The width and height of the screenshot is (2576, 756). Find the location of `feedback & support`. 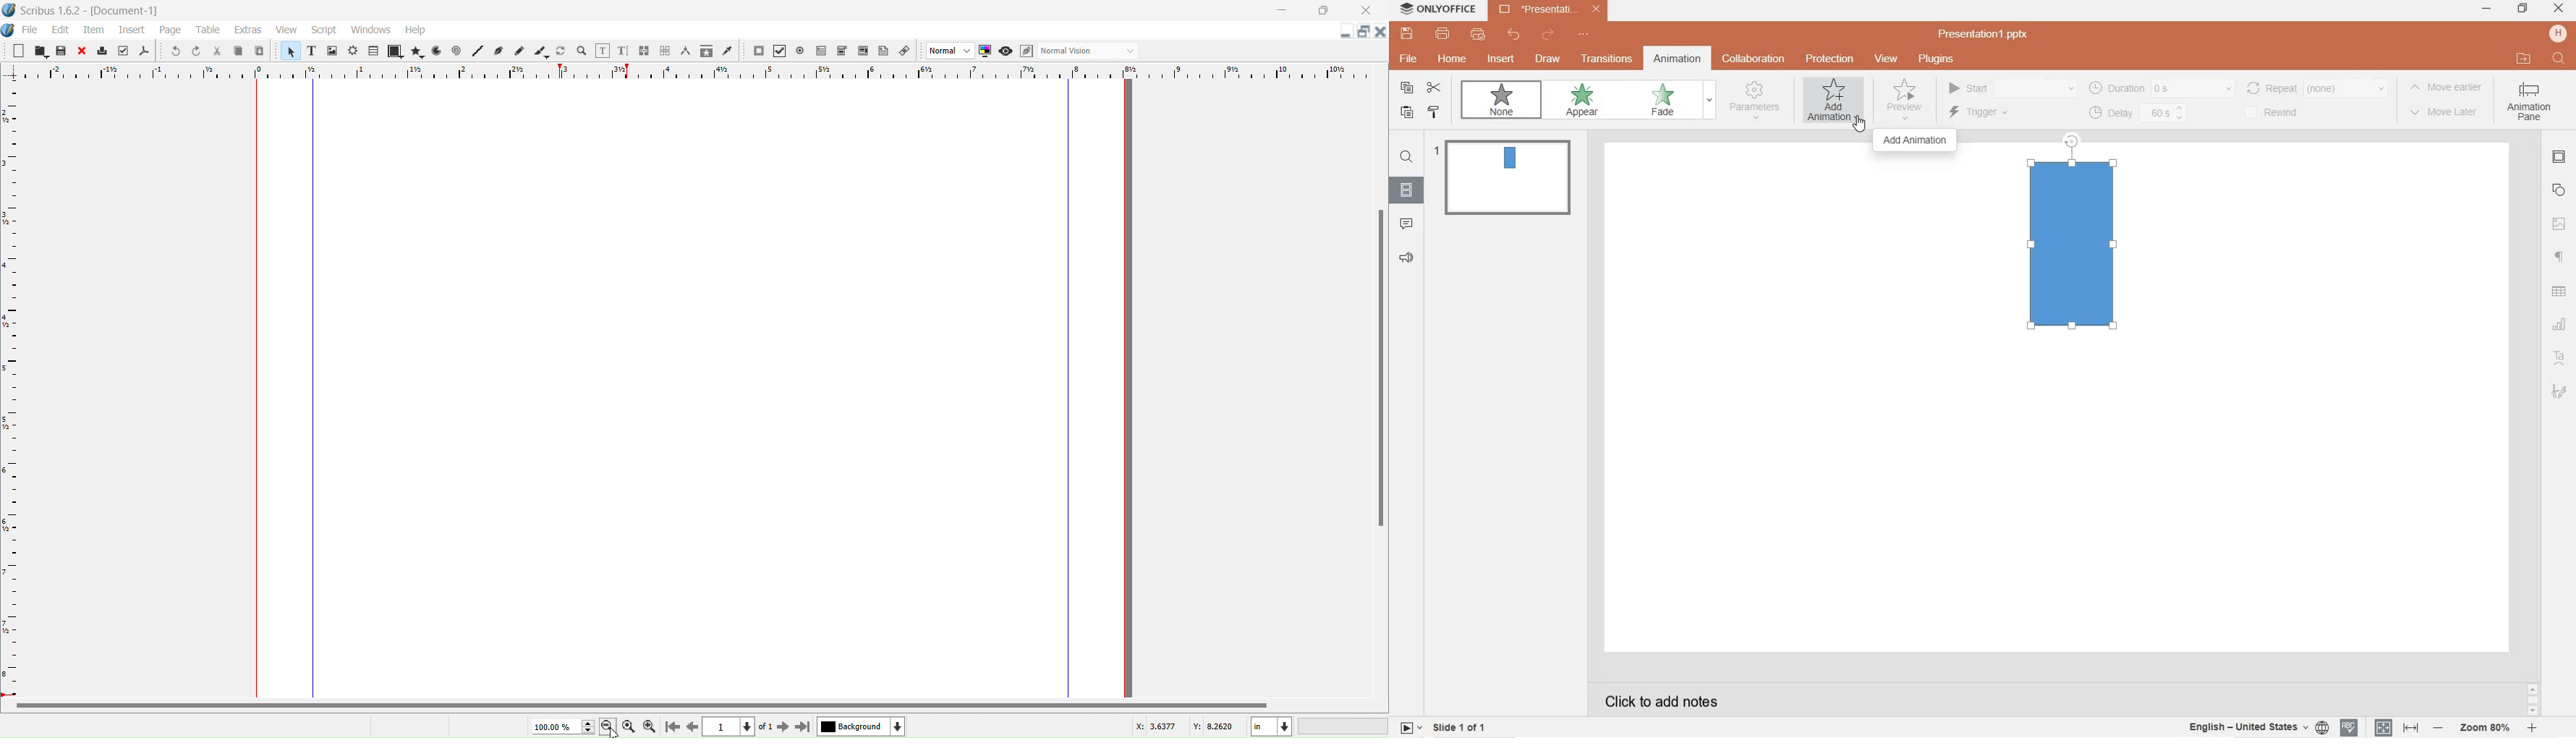

feedback & support is located at coordinates (1406, 258).